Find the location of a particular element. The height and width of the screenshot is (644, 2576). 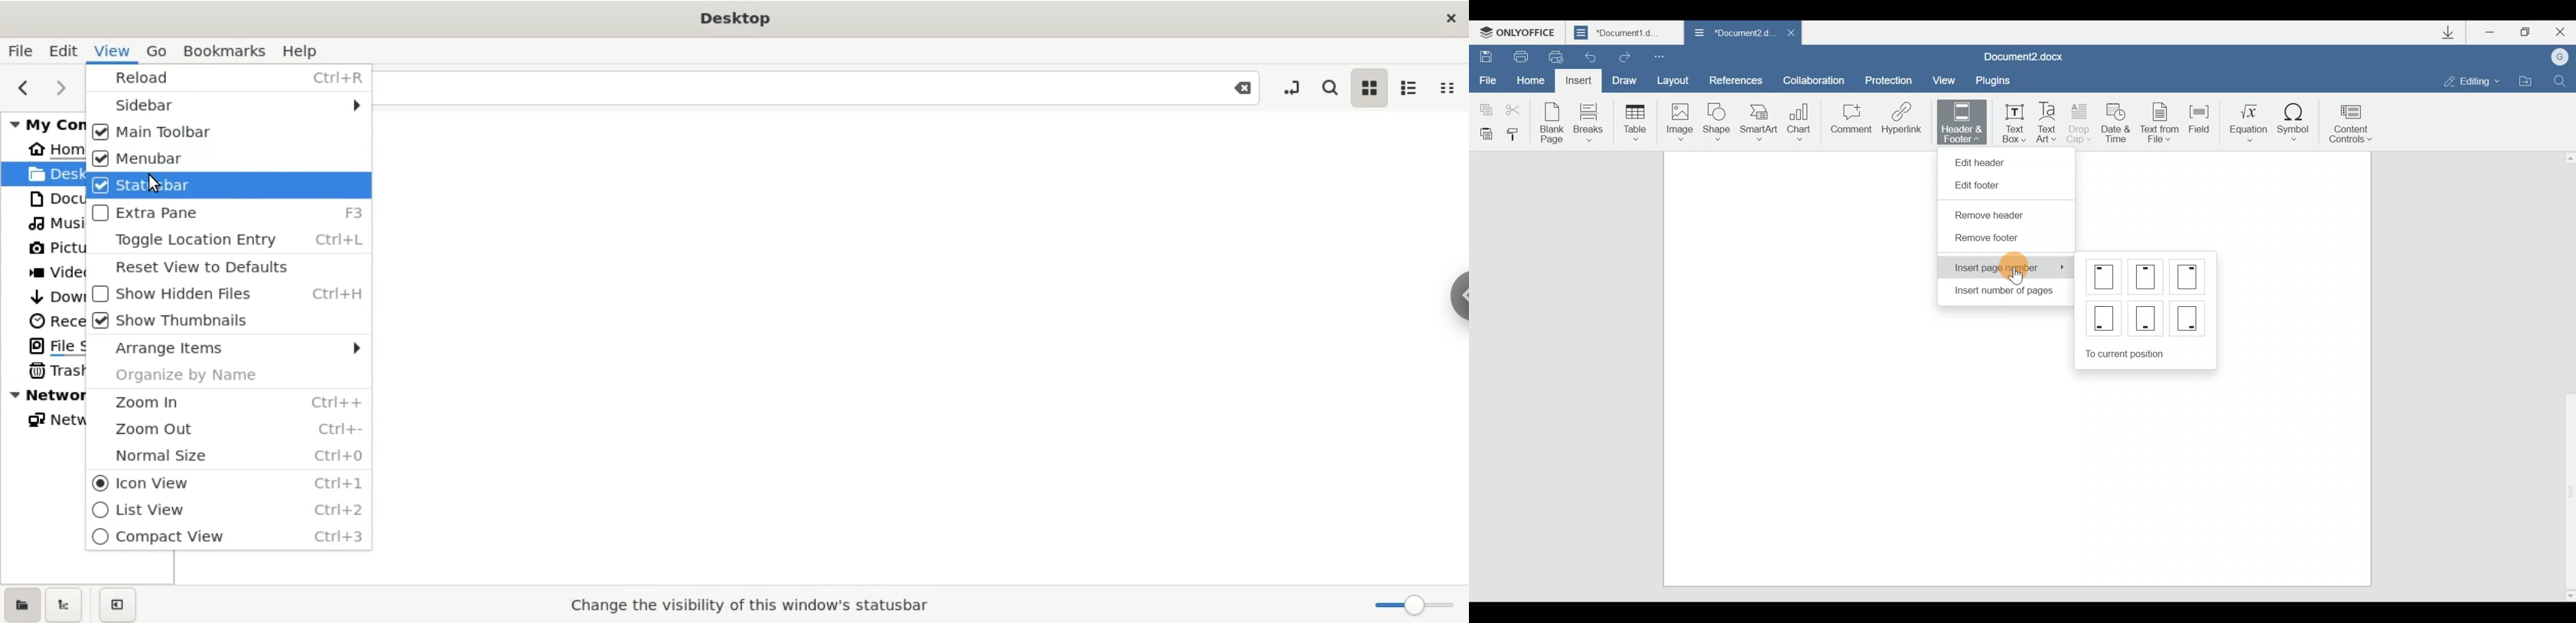

previous is located at coordinates (29, 88).